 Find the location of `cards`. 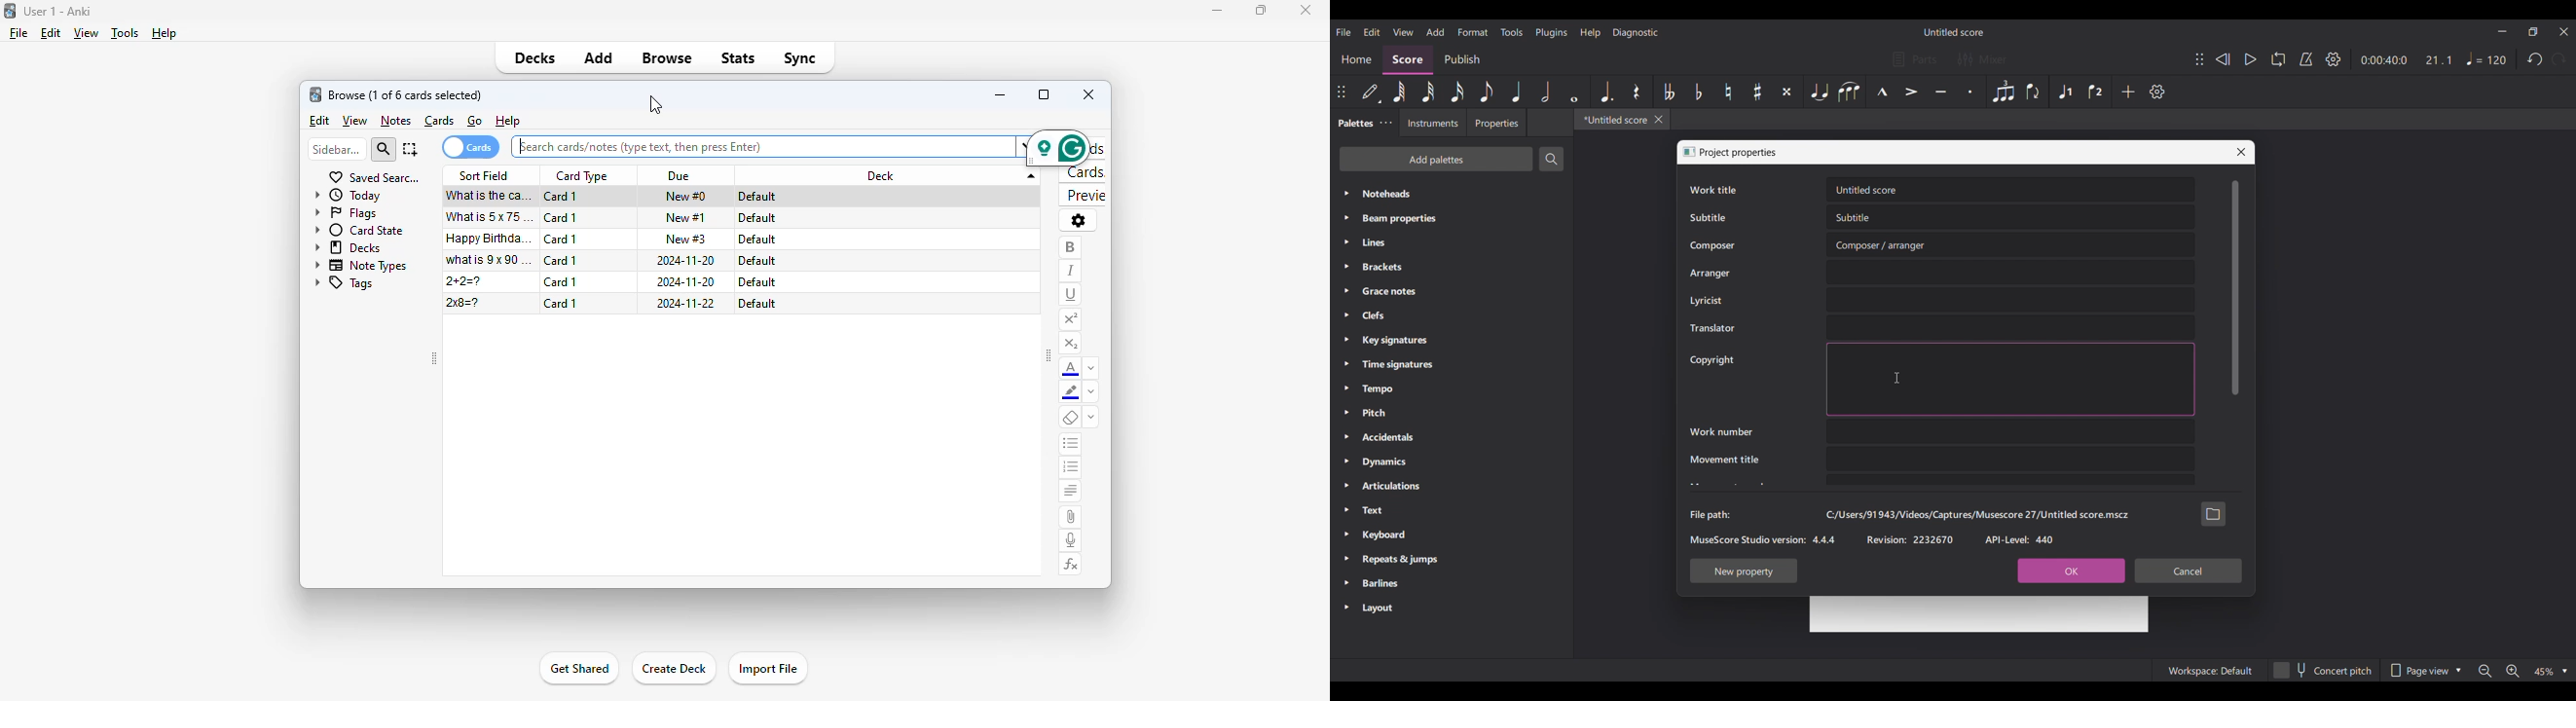

cards is located at coordinates (440, 121).